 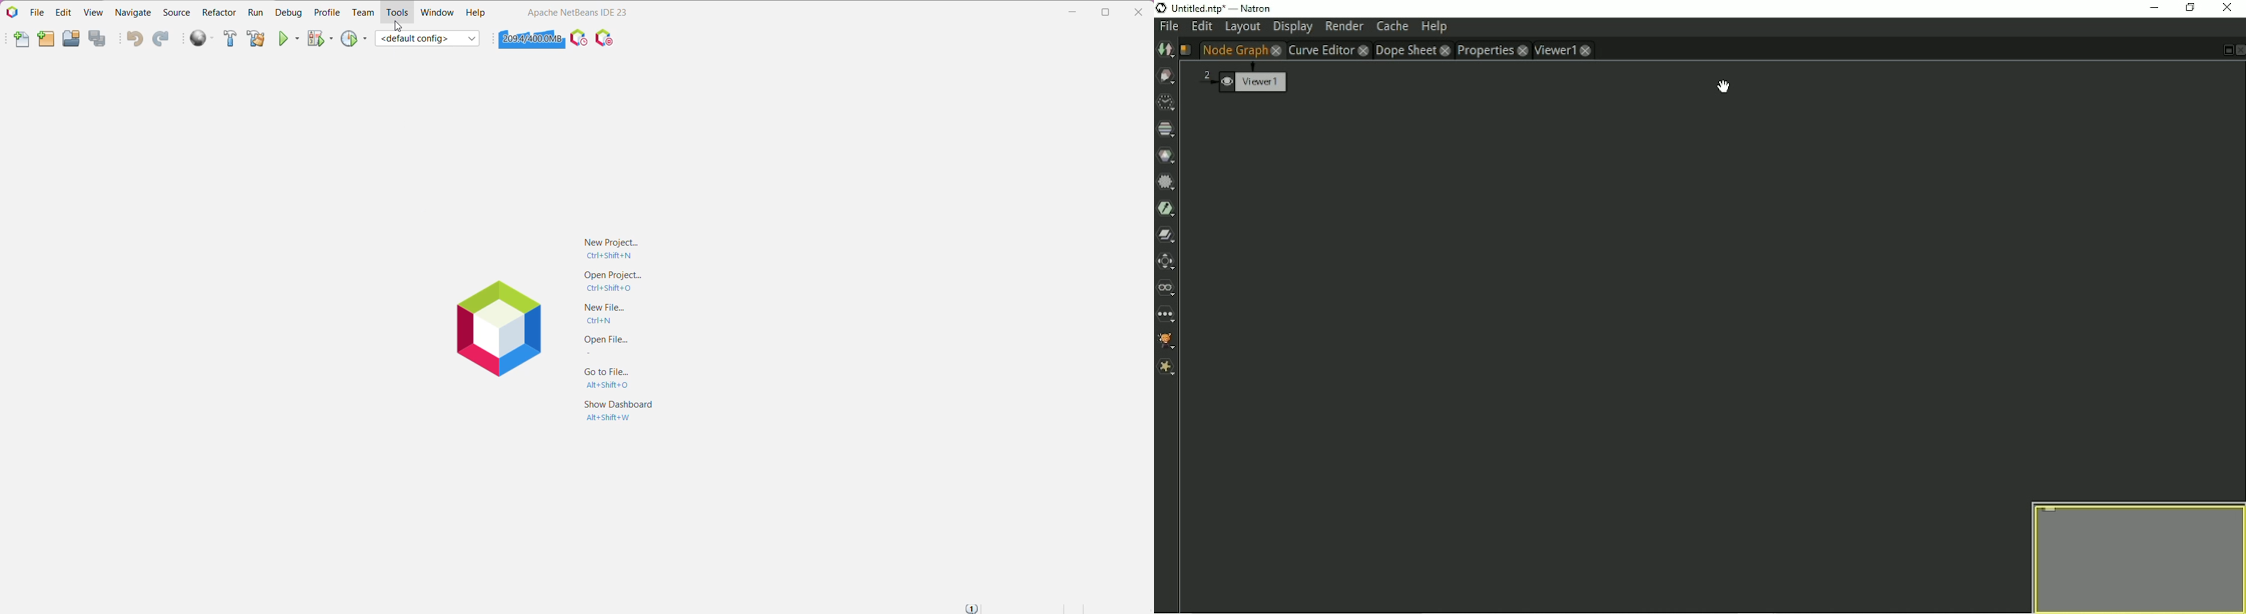 I want to click on Clean and Build Project, so click(x=255, y=39).